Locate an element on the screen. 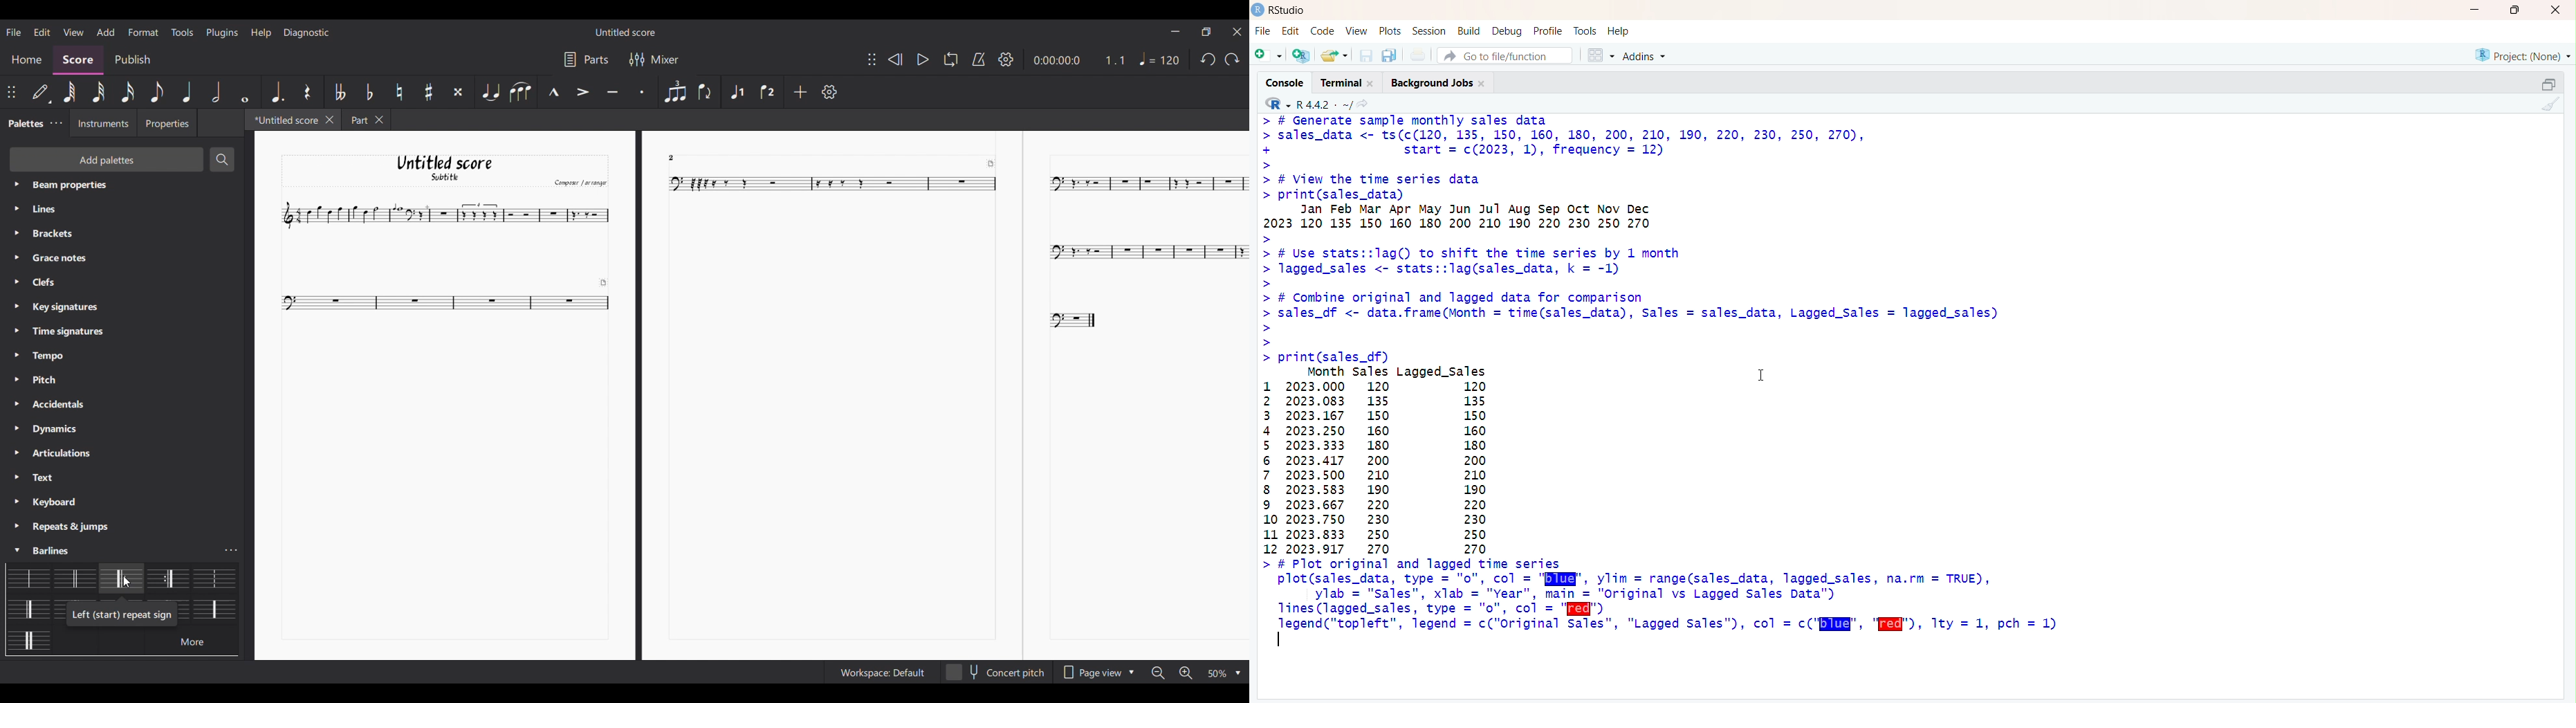  new script is located at coordinates (1267, 55).